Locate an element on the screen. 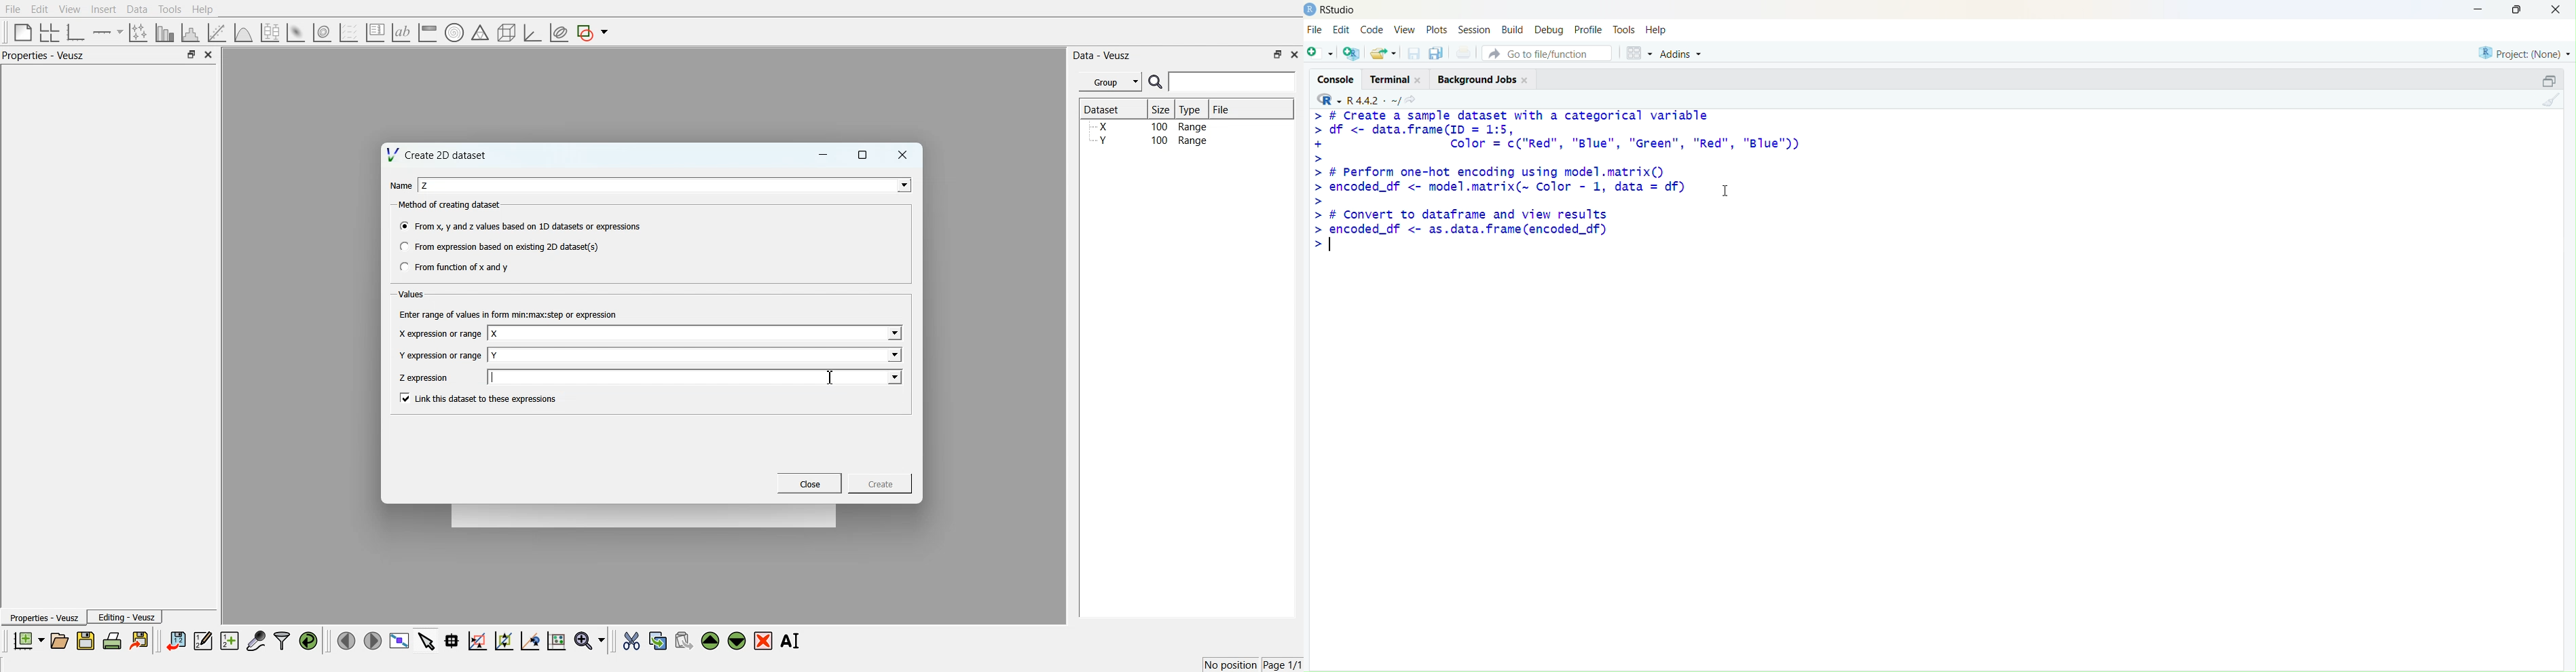 The height and width of the screenshot is (672, 2576). close is located at coordinates (1419, 80).